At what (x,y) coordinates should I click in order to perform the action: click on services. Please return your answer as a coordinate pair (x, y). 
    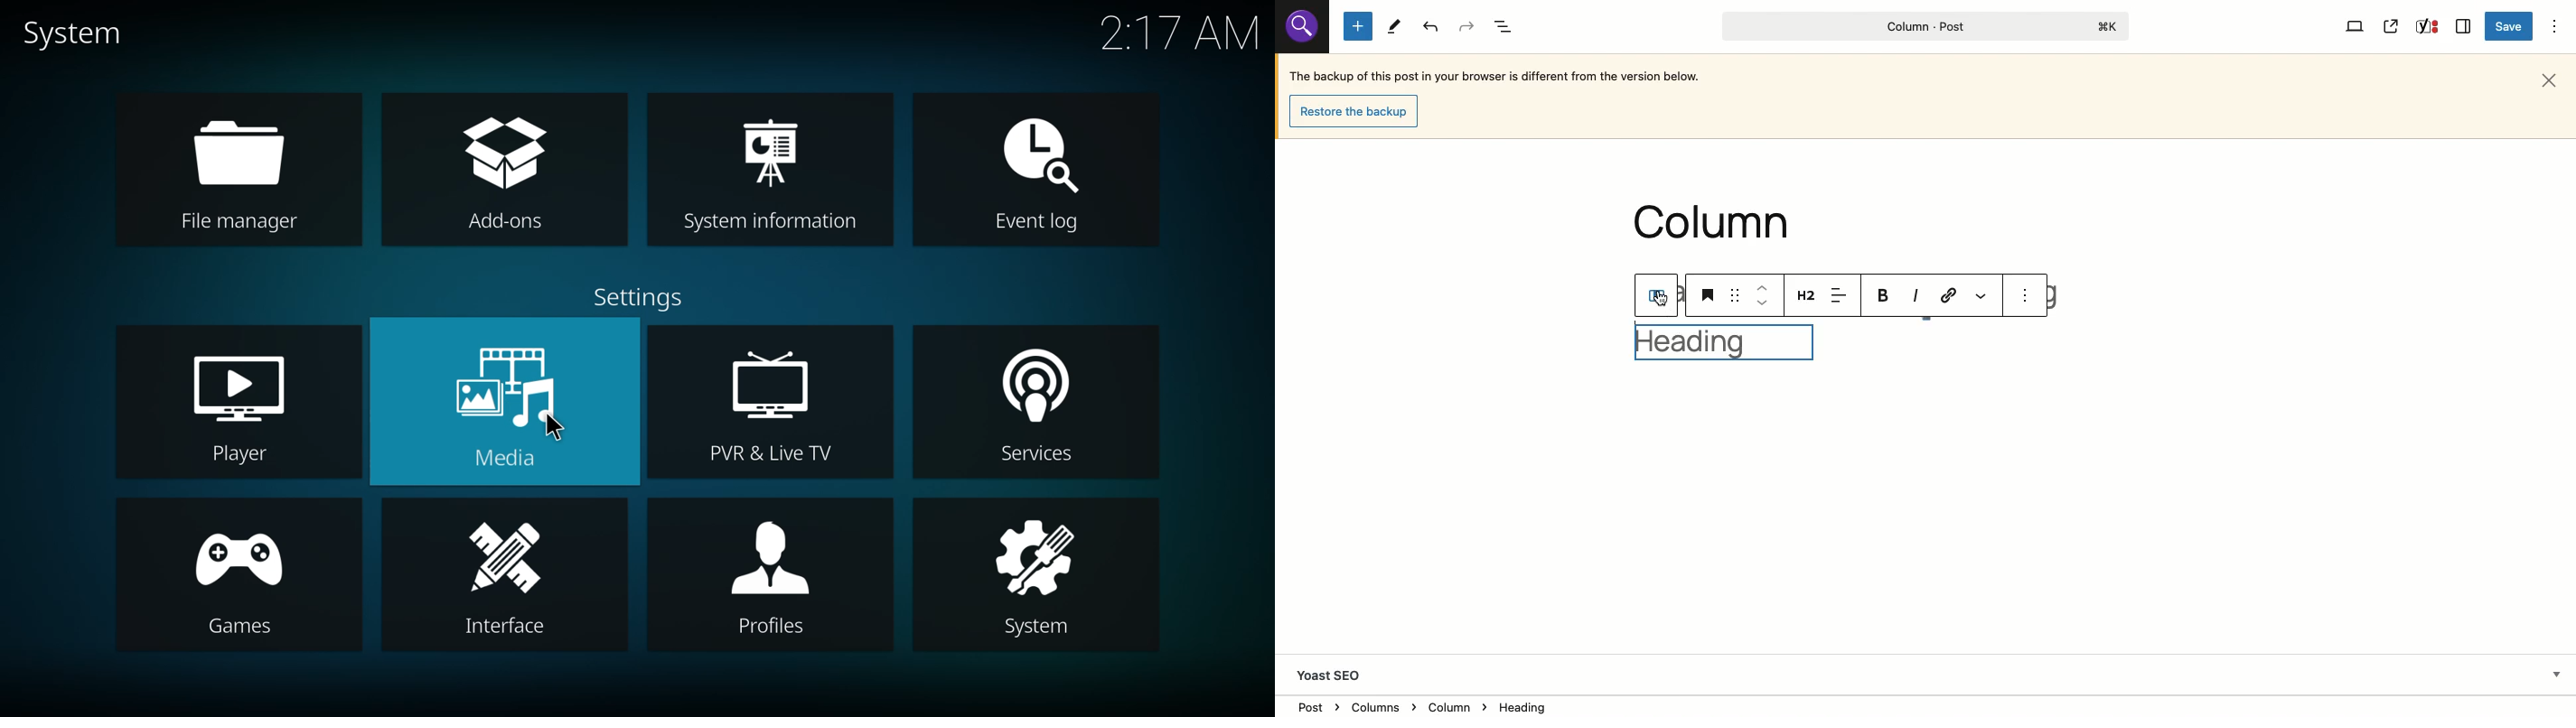
    Looking at the image, I should click on (1038, 402).